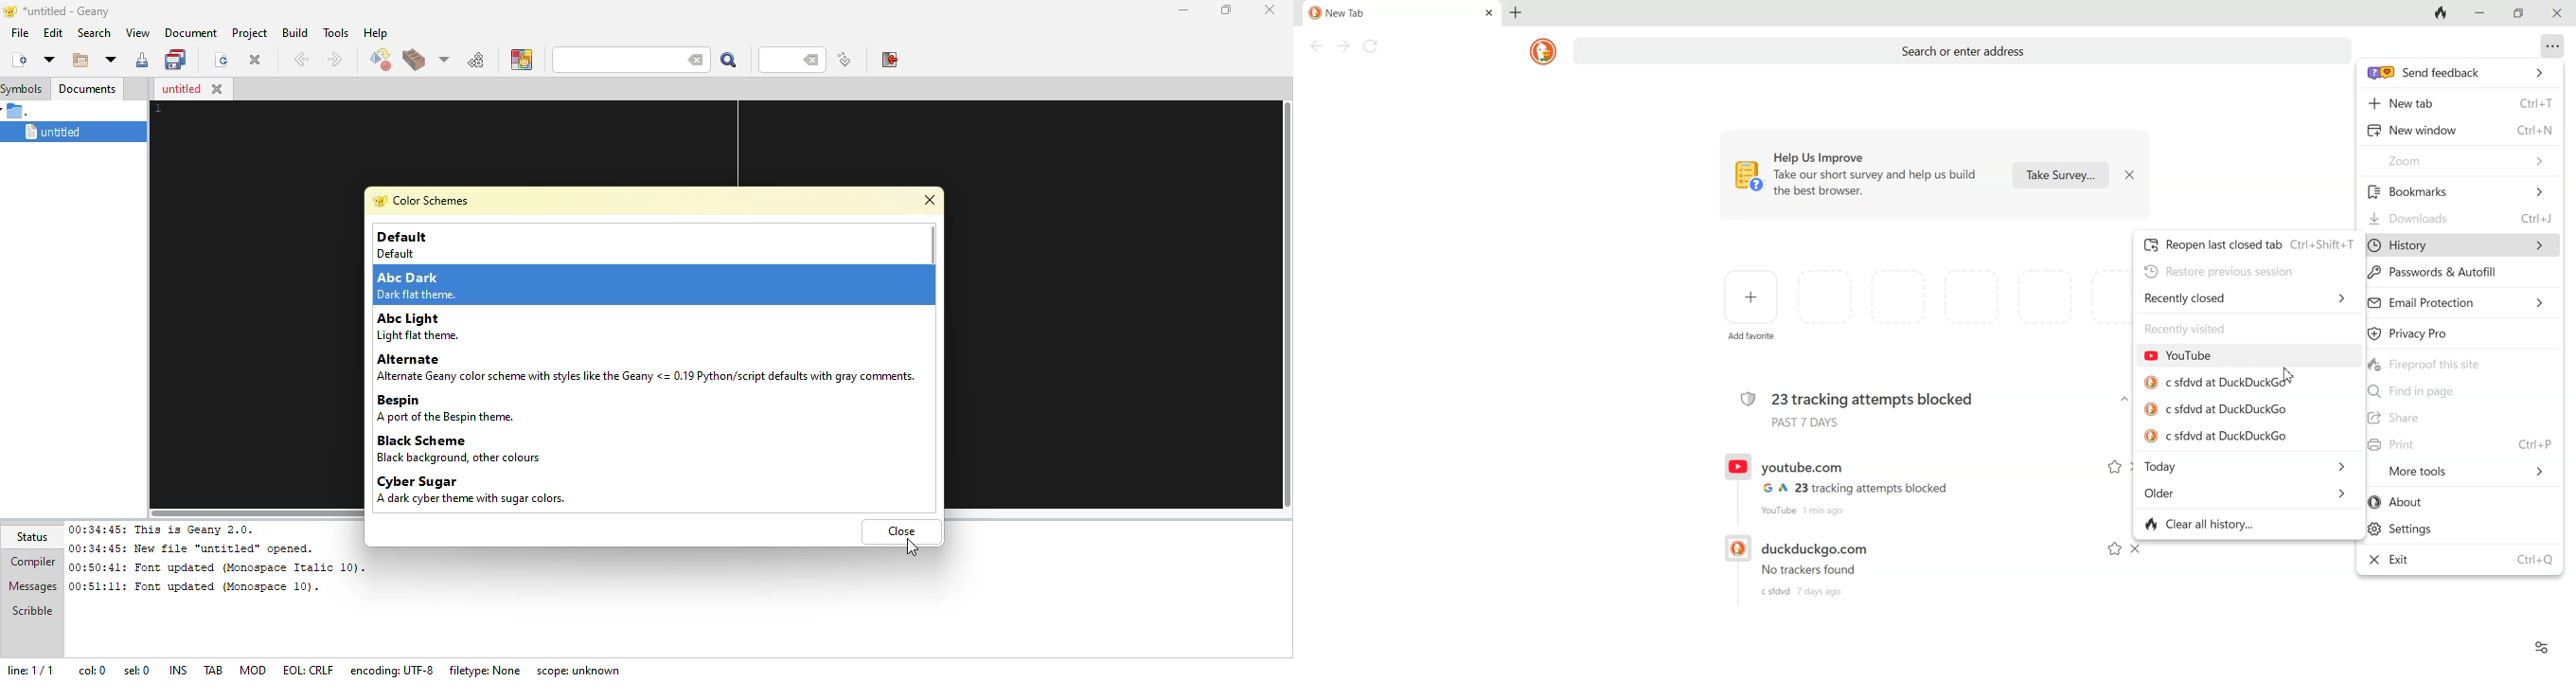  I want to click on Bookmark, so click(2459, 191).